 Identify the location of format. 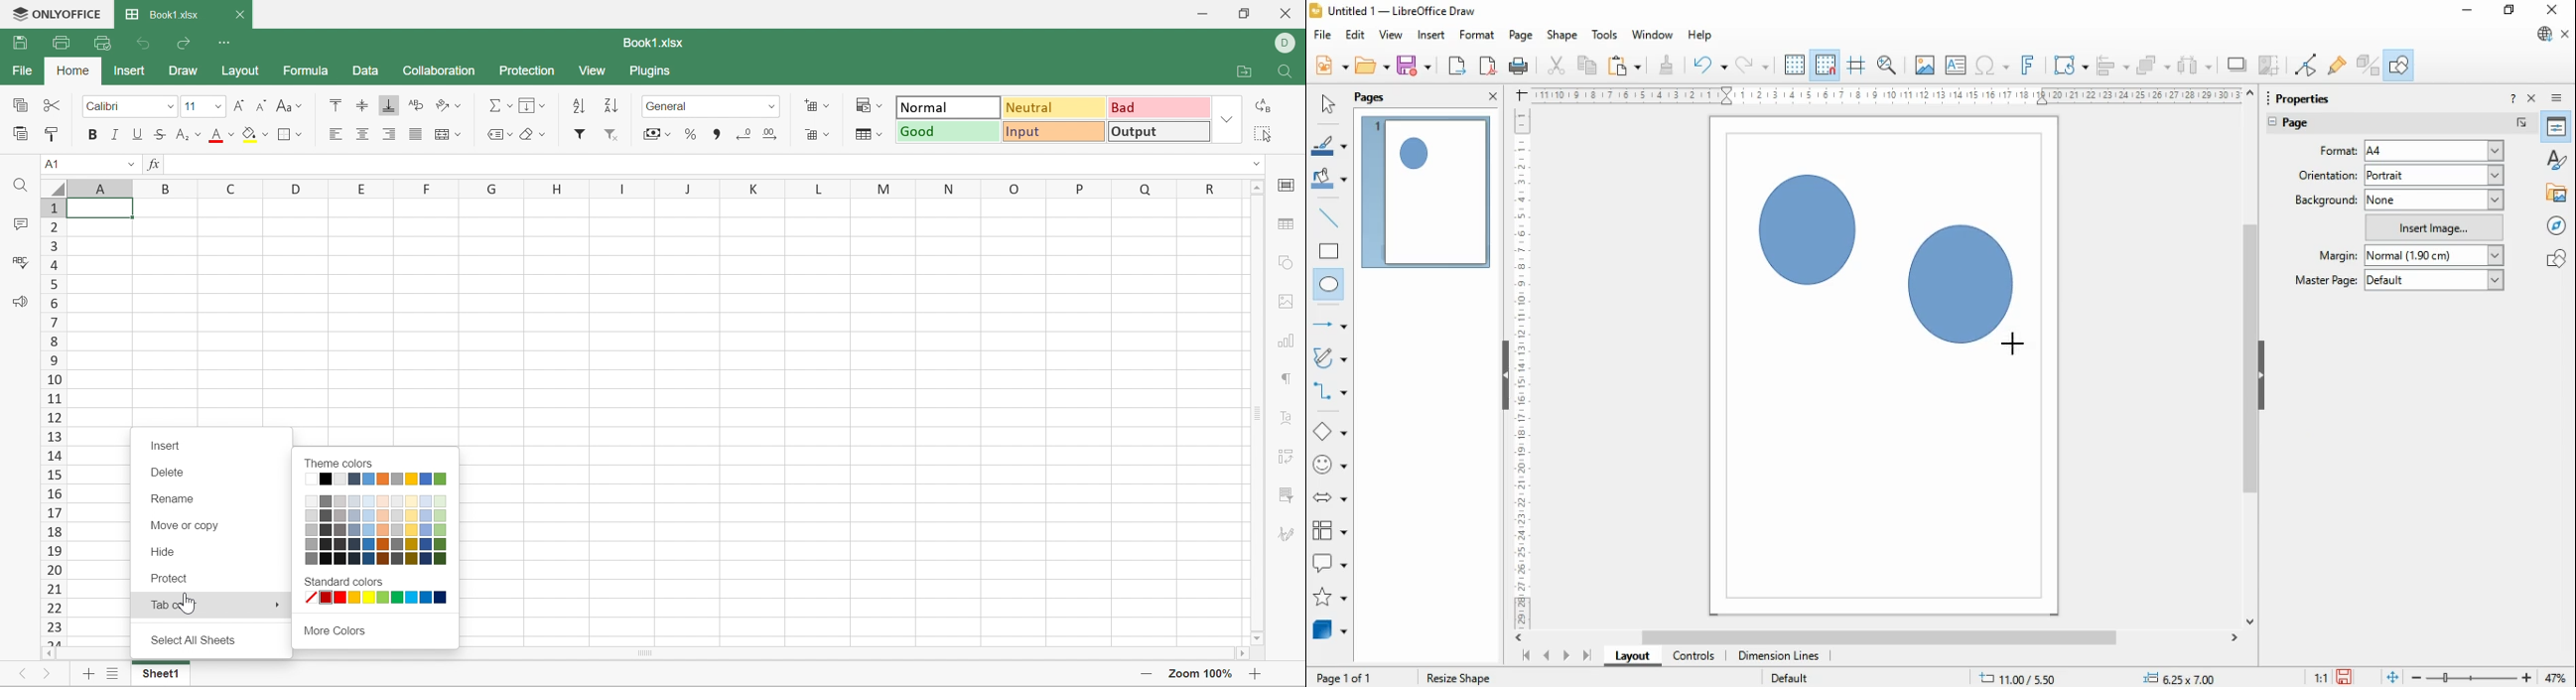
(1478, 36).